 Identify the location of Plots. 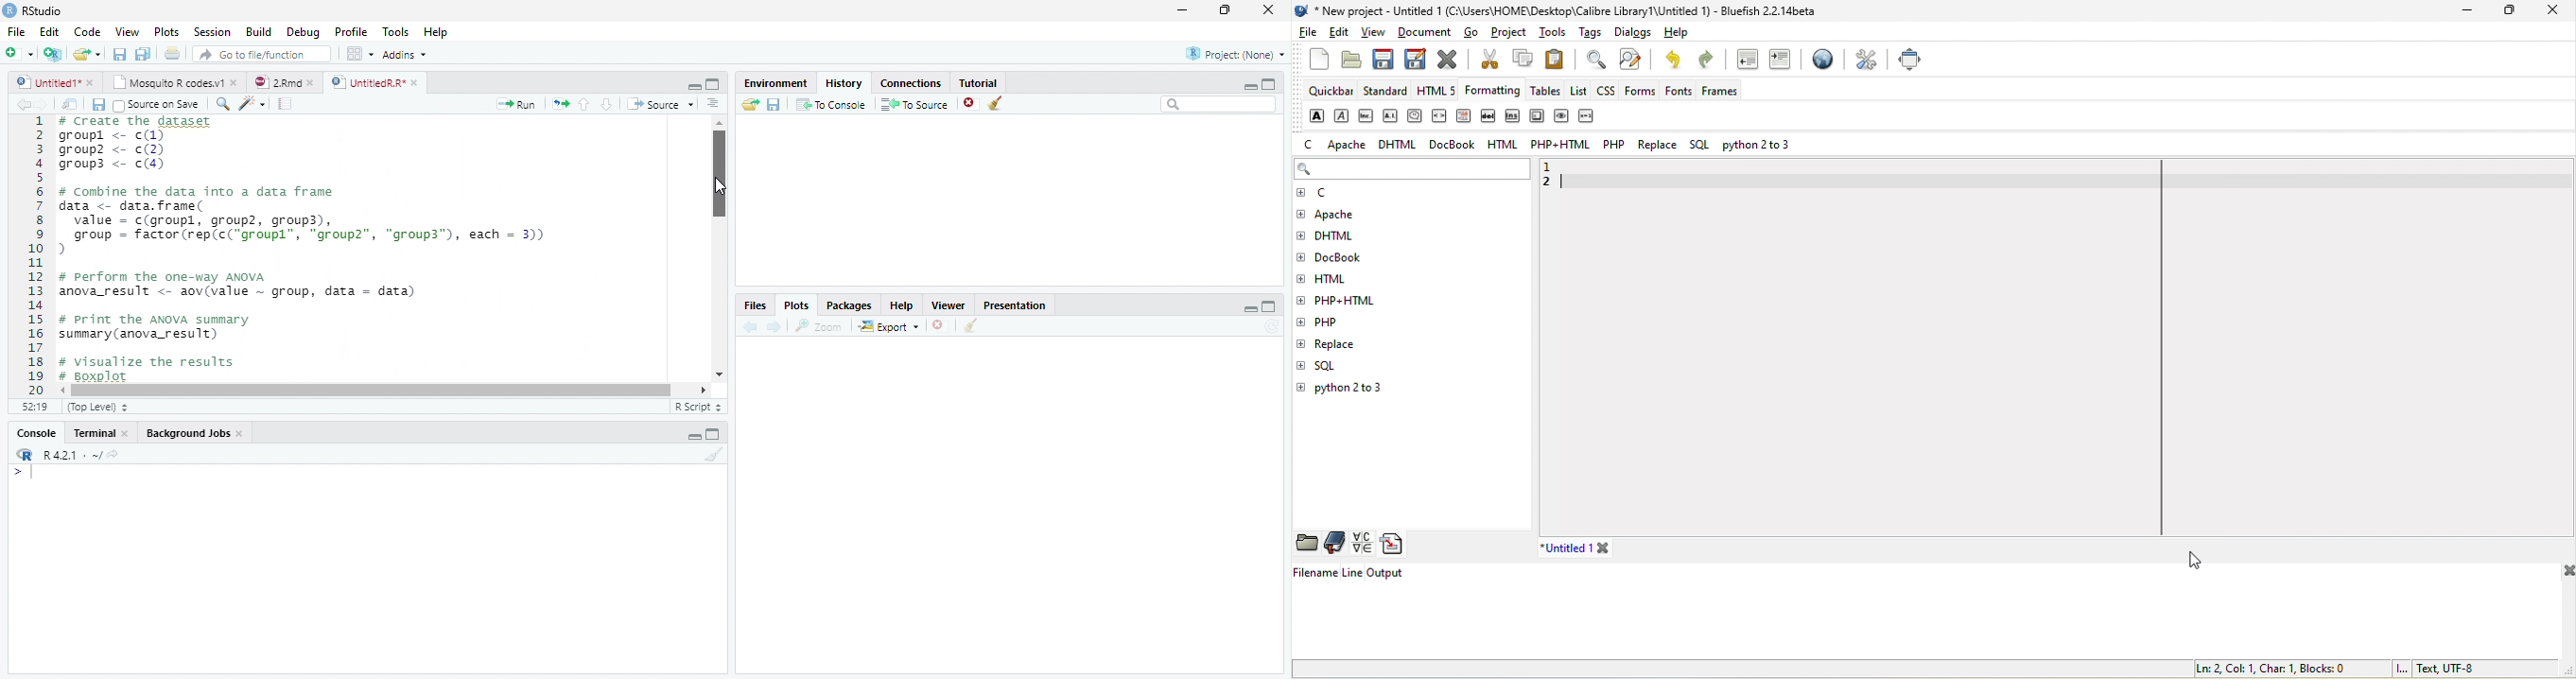
(166, 32).